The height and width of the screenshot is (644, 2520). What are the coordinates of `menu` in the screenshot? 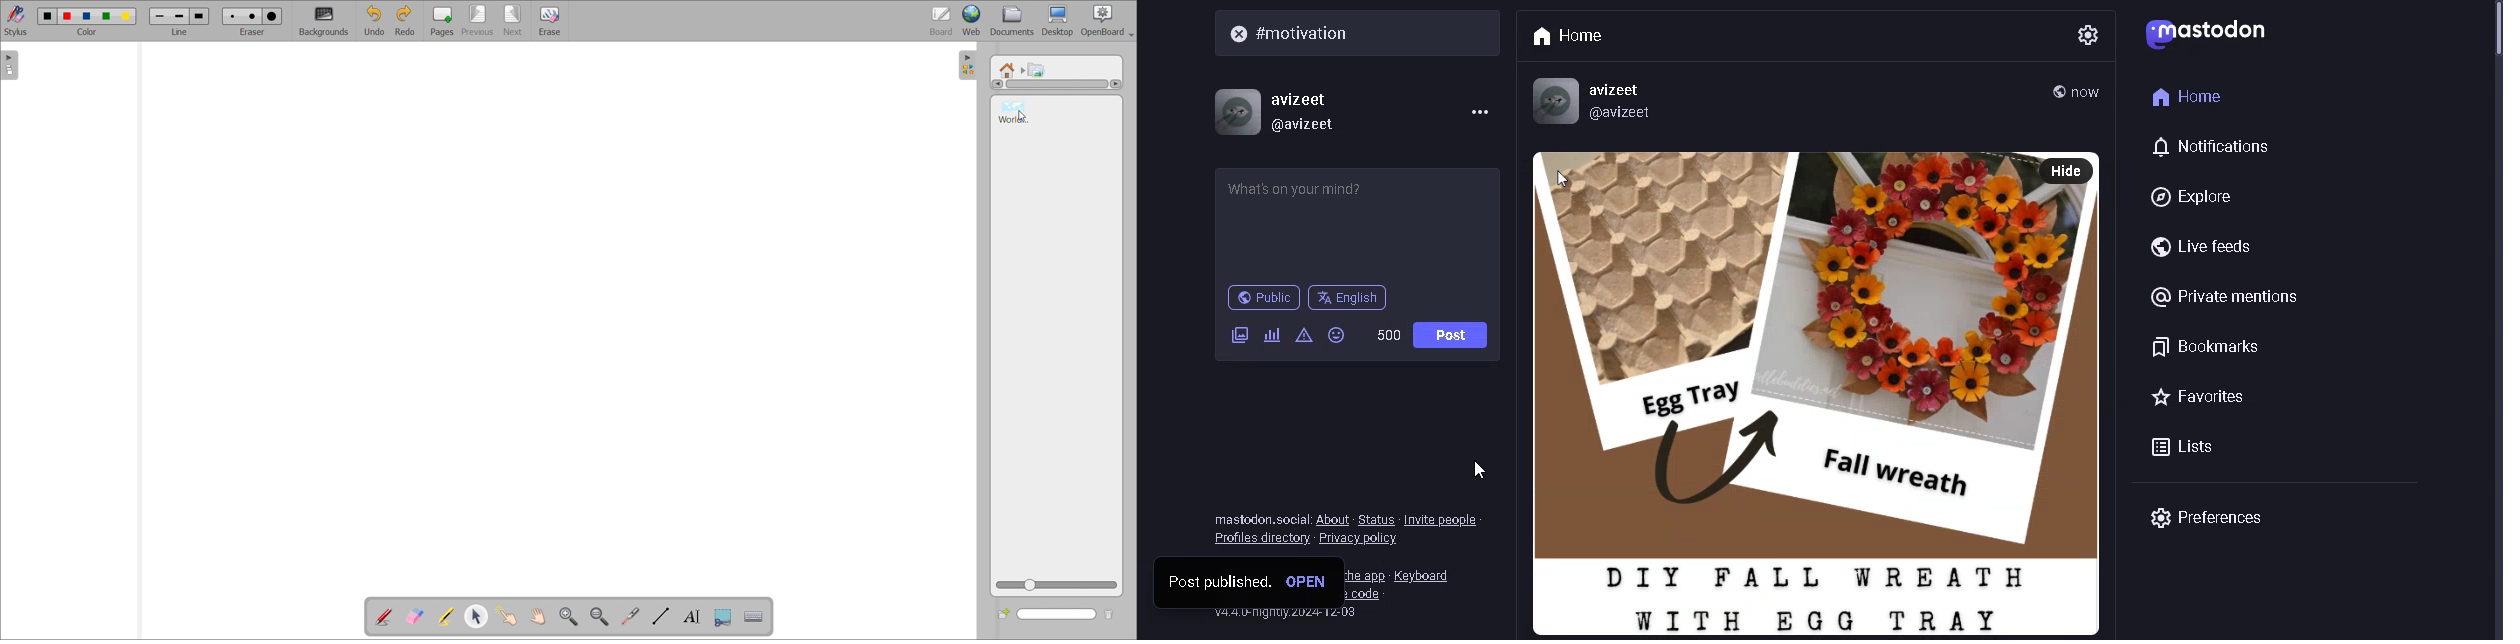 It's located at (1475, 111).